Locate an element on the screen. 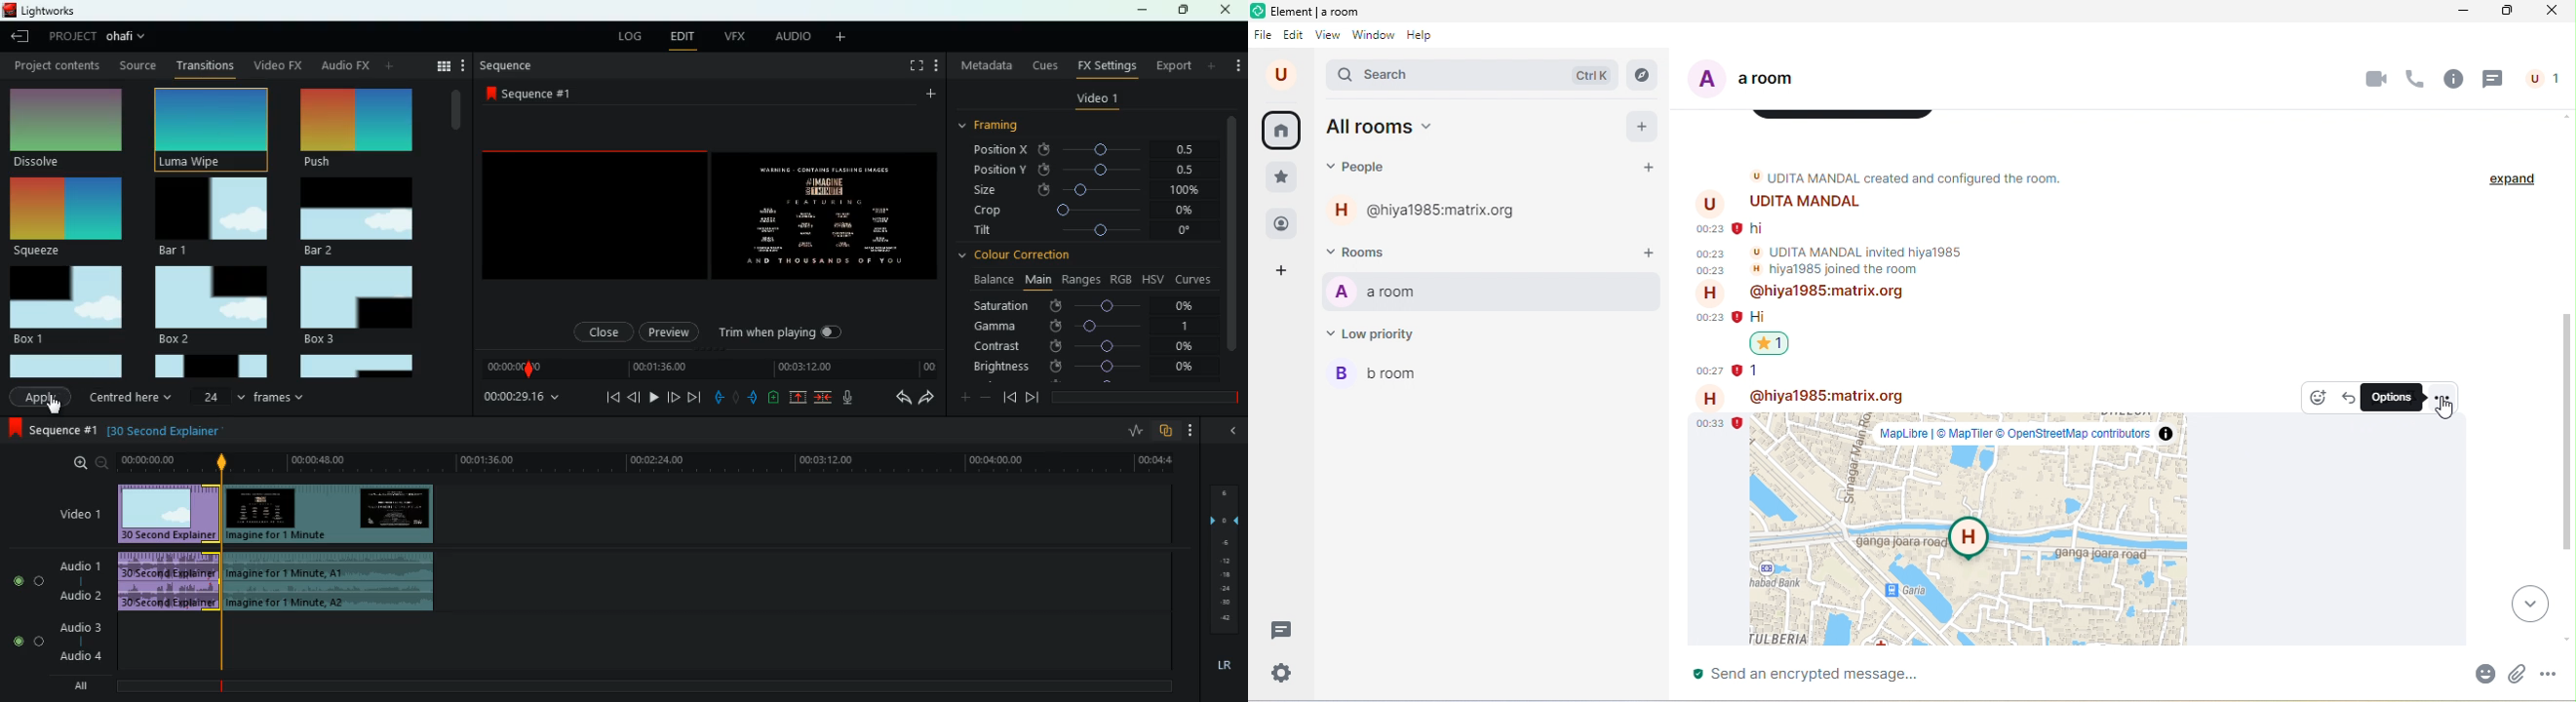 This screenshot has width=2576, height=728. send an encrypted message is located at coordinates (1820, 678).